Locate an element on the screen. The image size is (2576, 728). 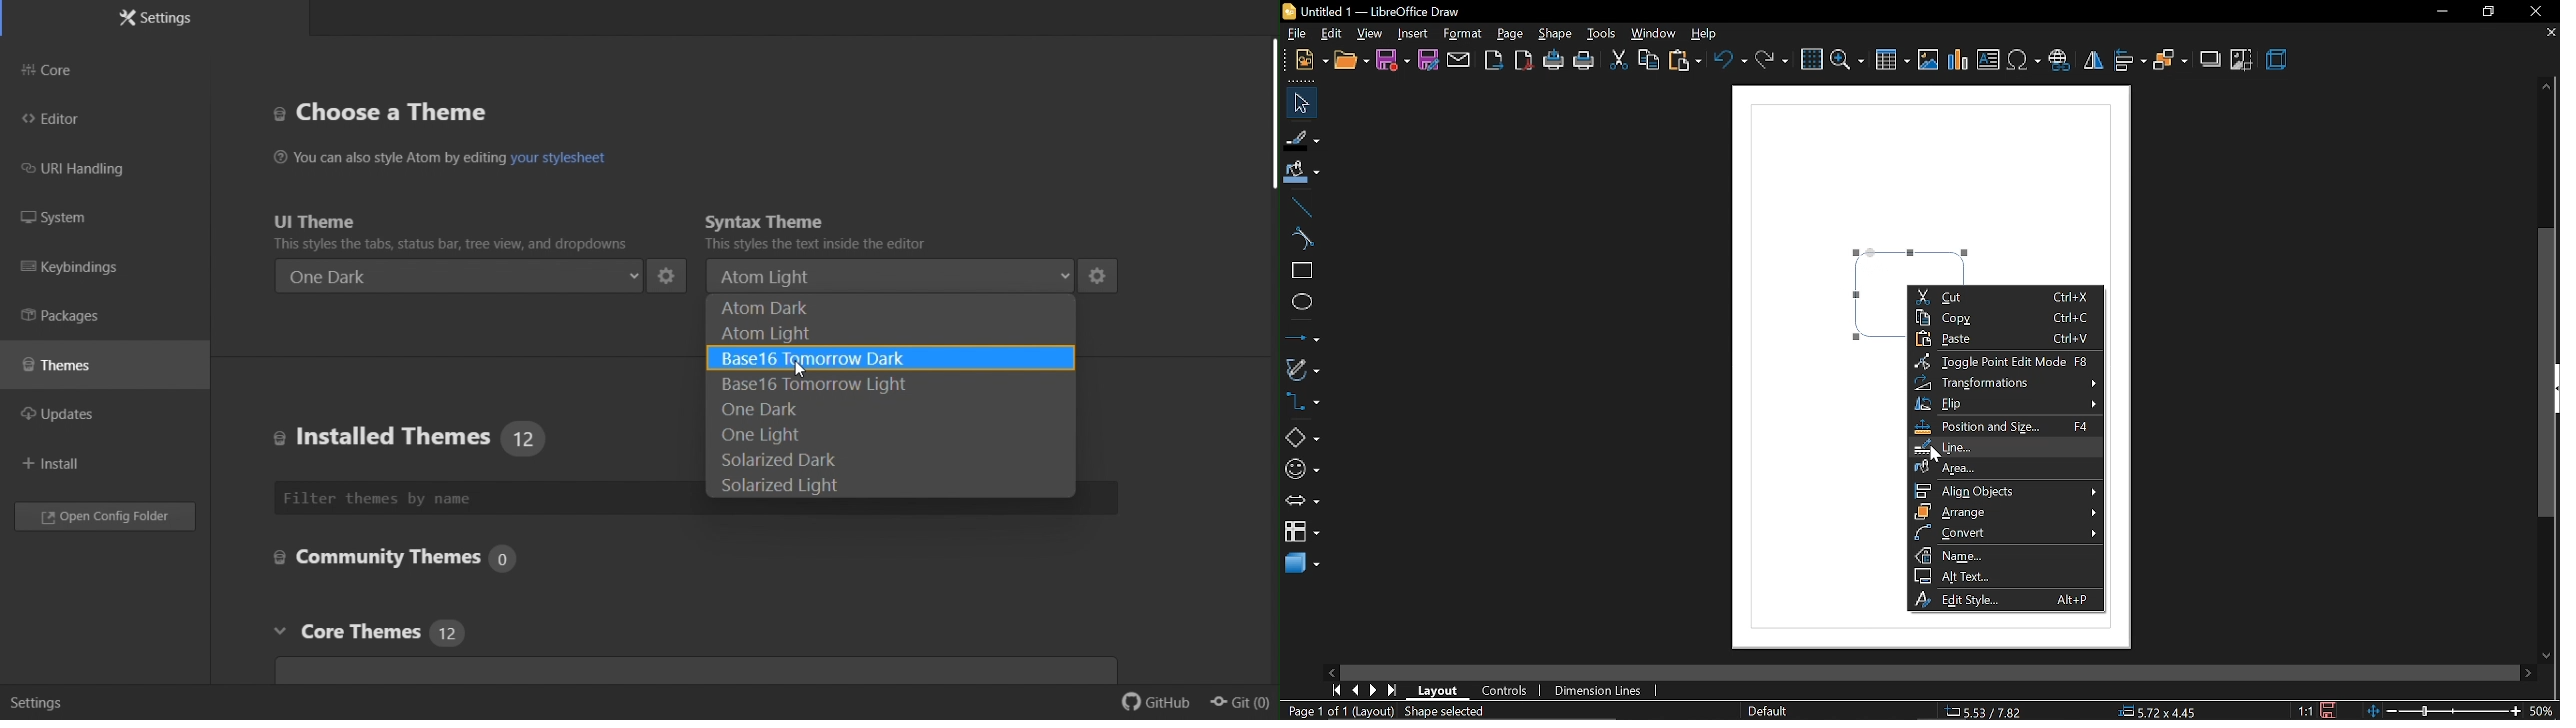
redo is located at coordinates (1771, 65).